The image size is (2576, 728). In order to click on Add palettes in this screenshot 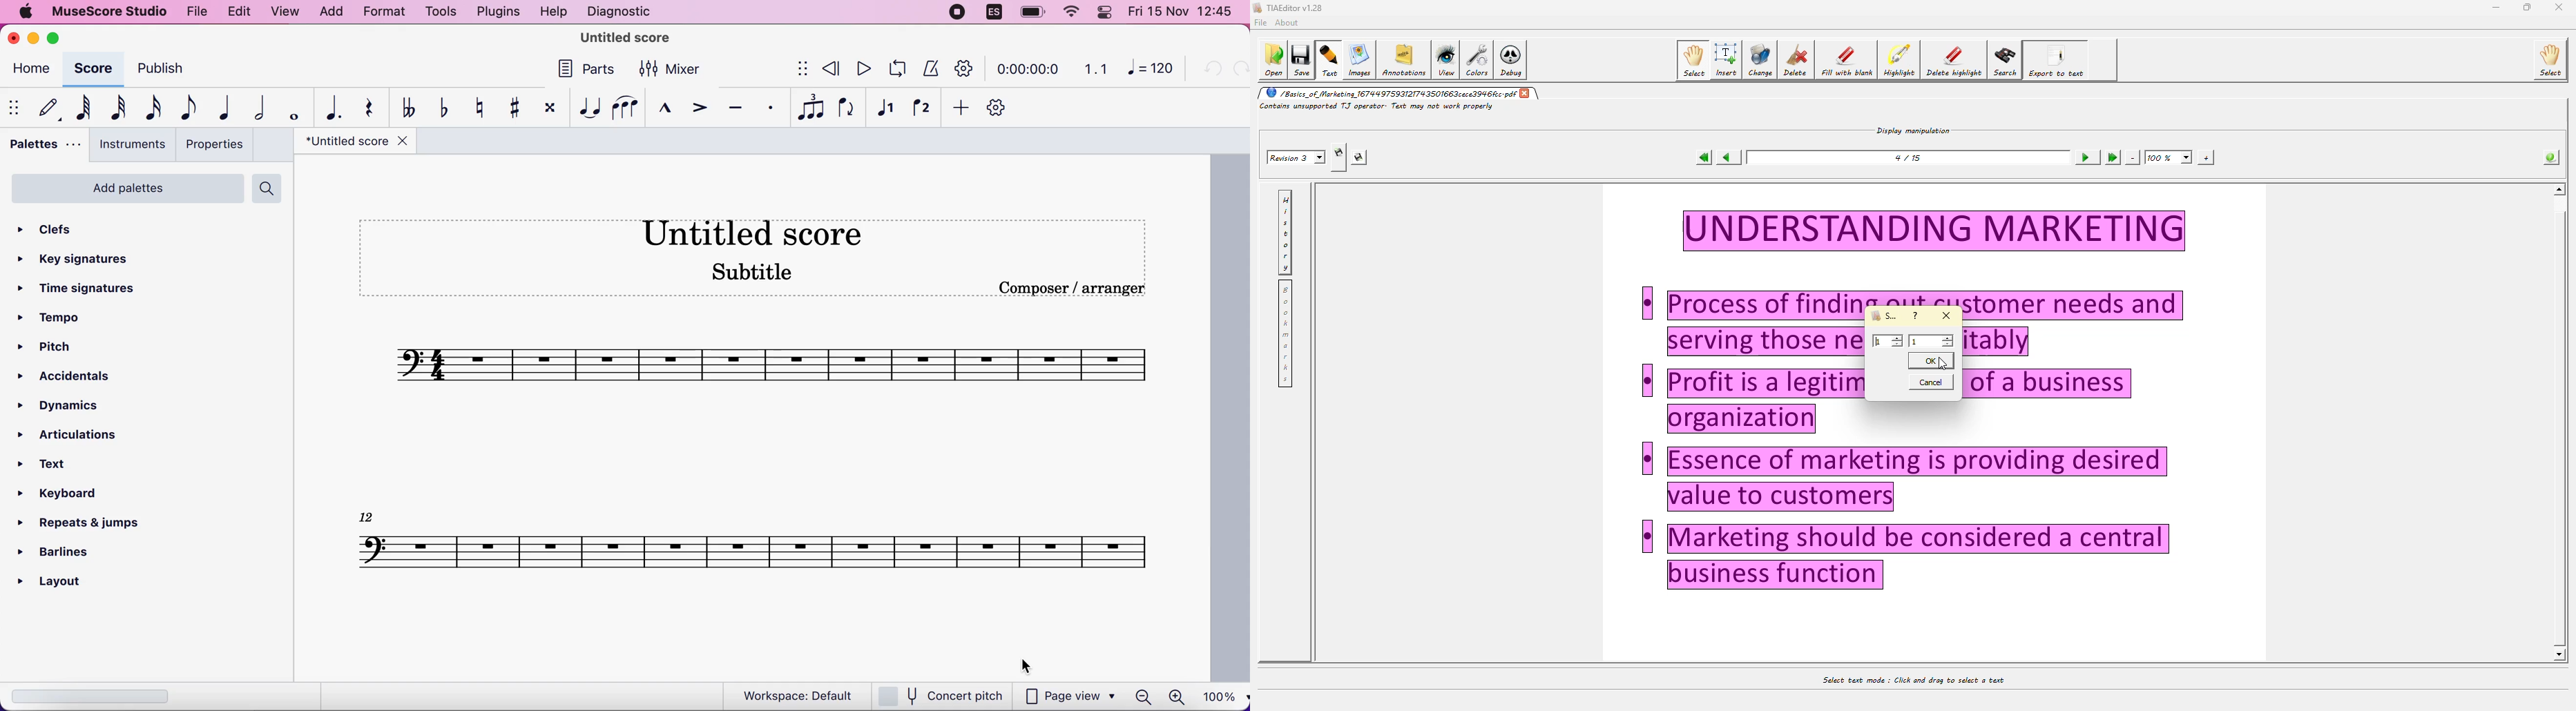, I will do `click(123, 187)`.